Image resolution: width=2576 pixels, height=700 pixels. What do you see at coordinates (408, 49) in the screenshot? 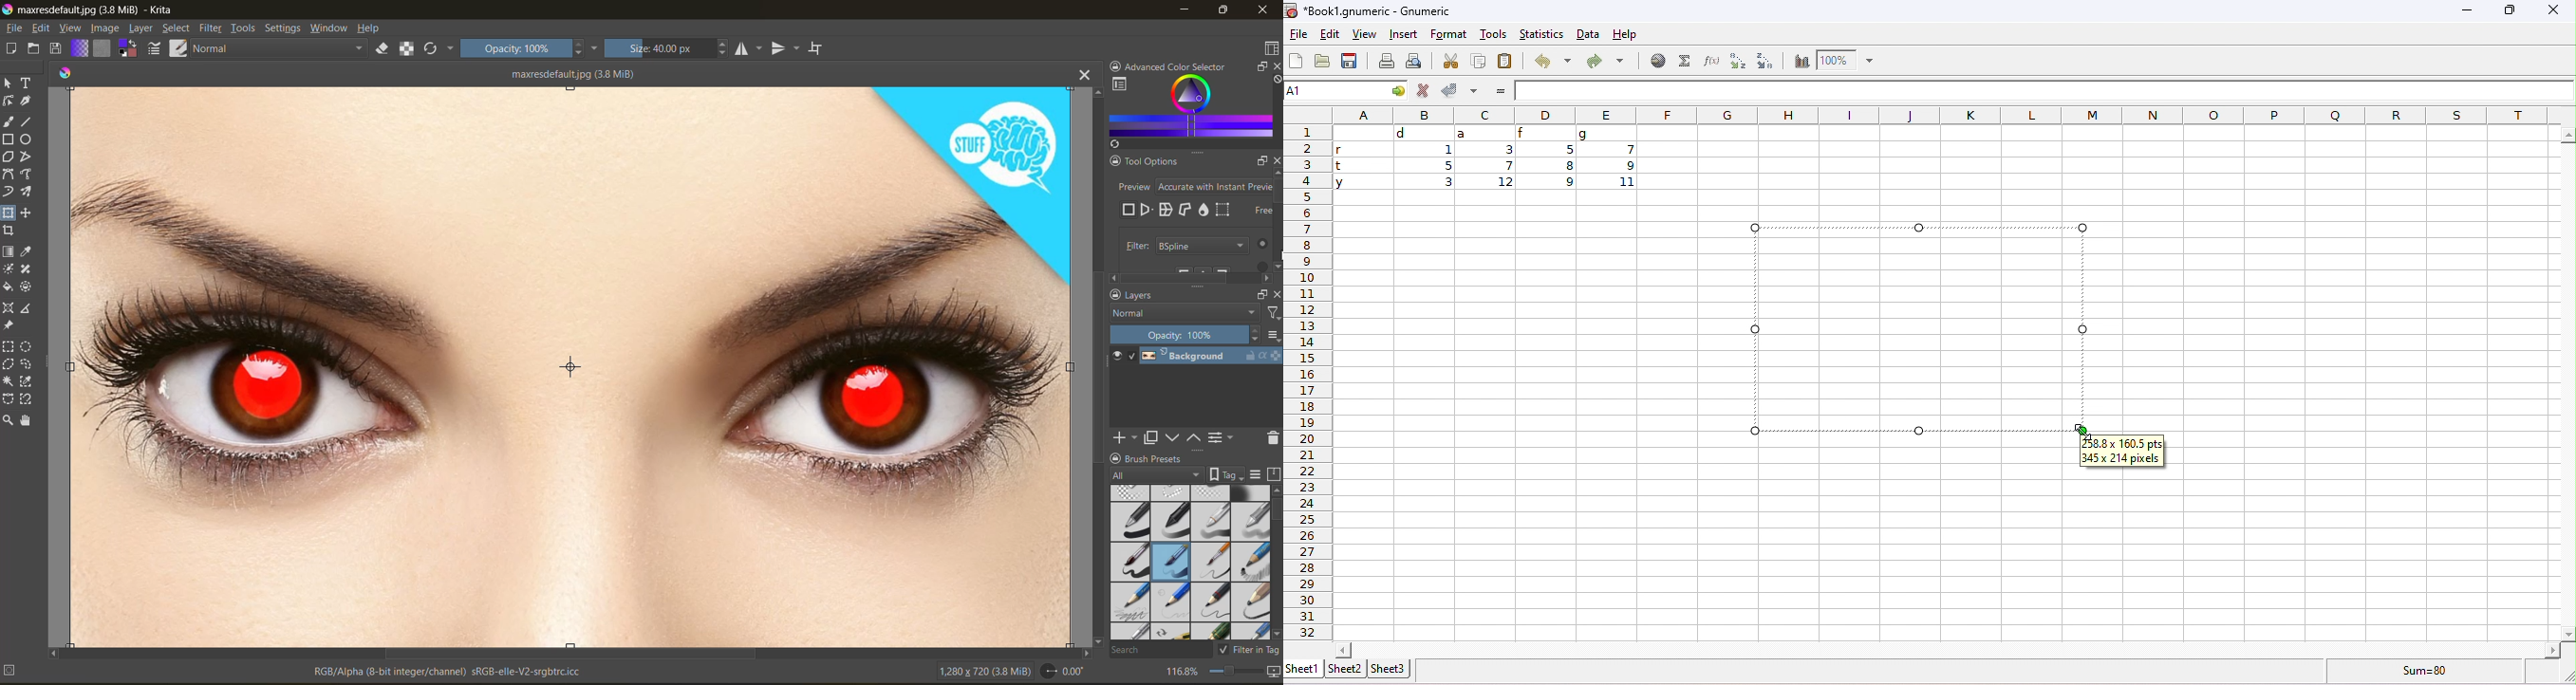
I see `preserve alpha` at bounding box center [408, 49].